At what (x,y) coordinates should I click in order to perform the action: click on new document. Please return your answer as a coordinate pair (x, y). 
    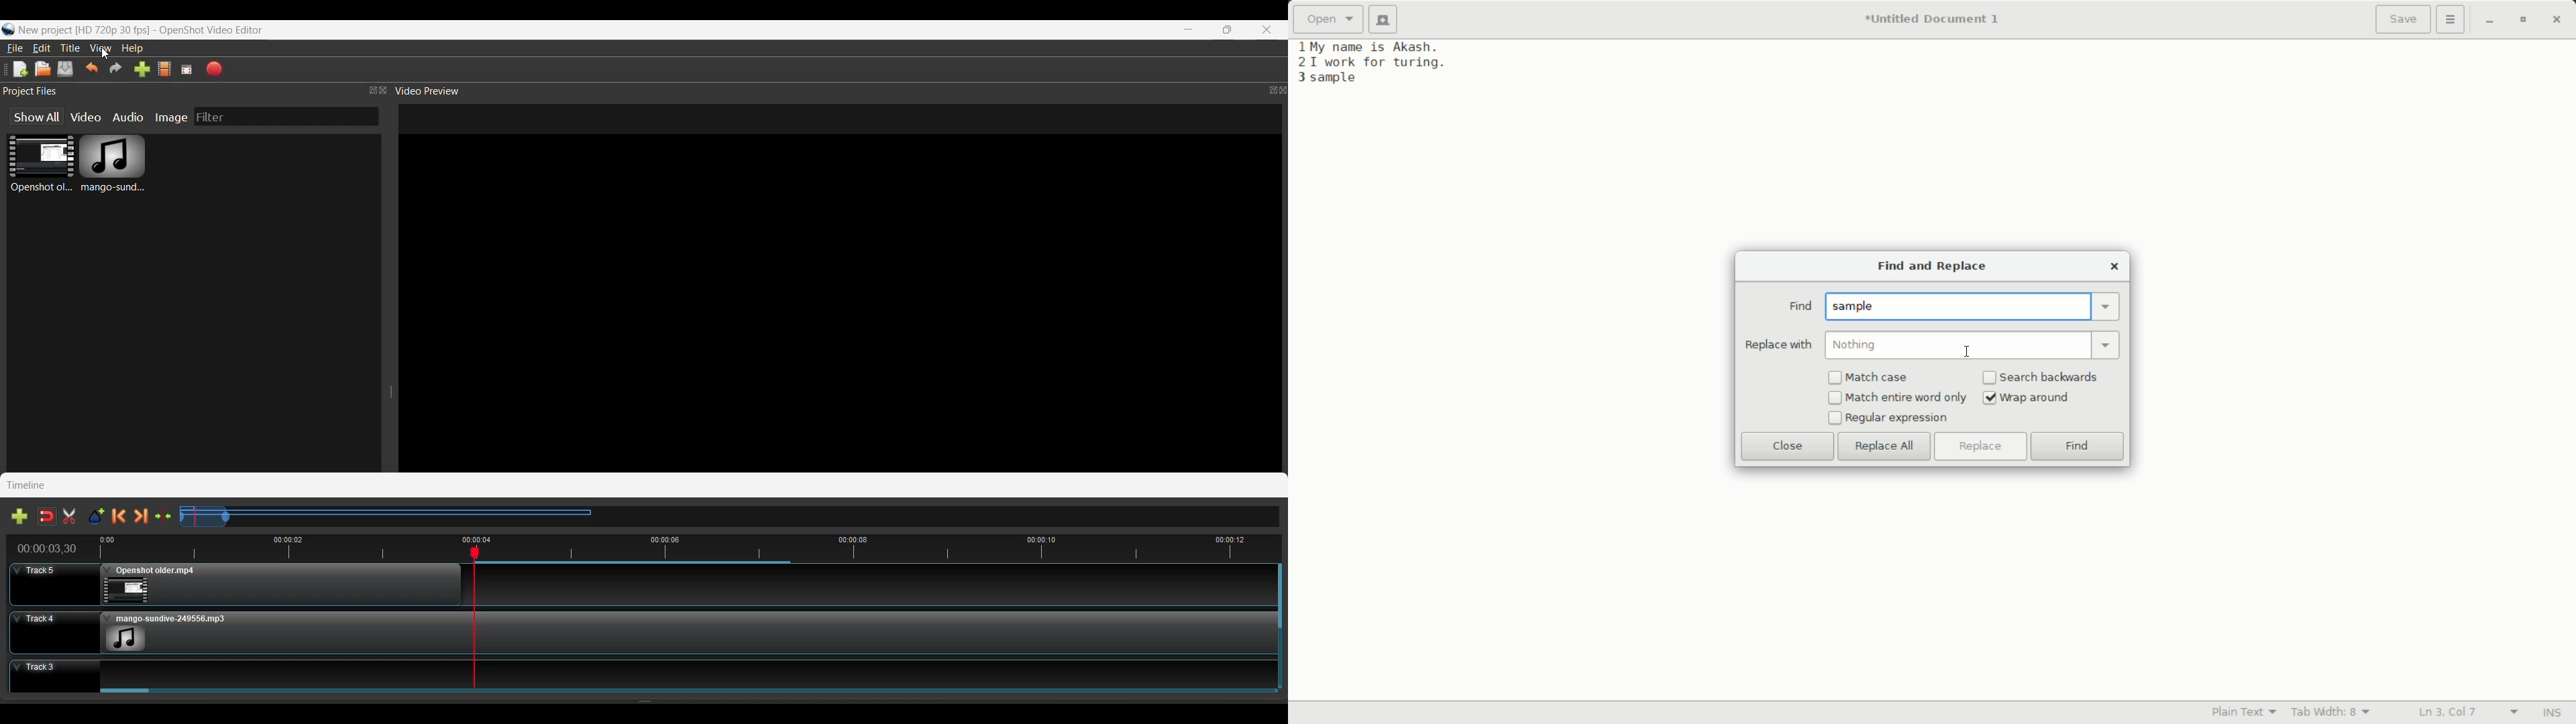
    Looking at the image, I should click on (1387, 19).